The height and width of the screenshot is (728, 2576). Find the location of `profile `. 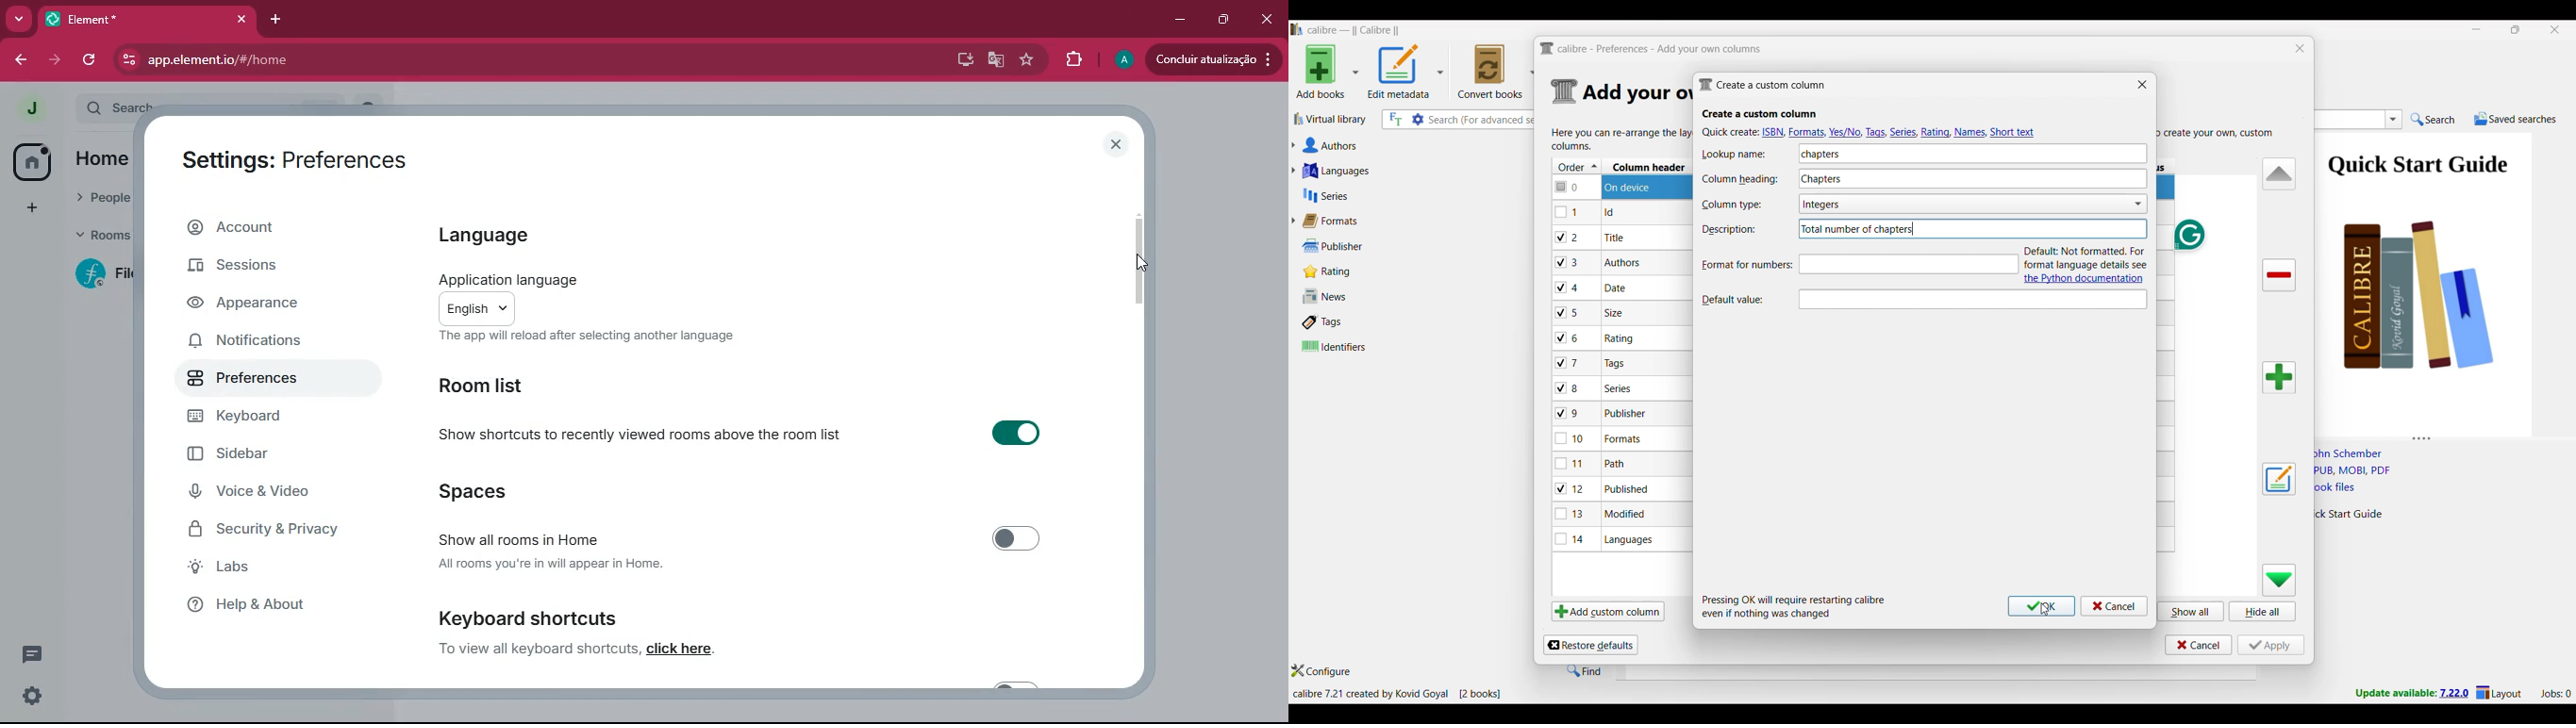

profile  is located at coordinates (1119, 60).